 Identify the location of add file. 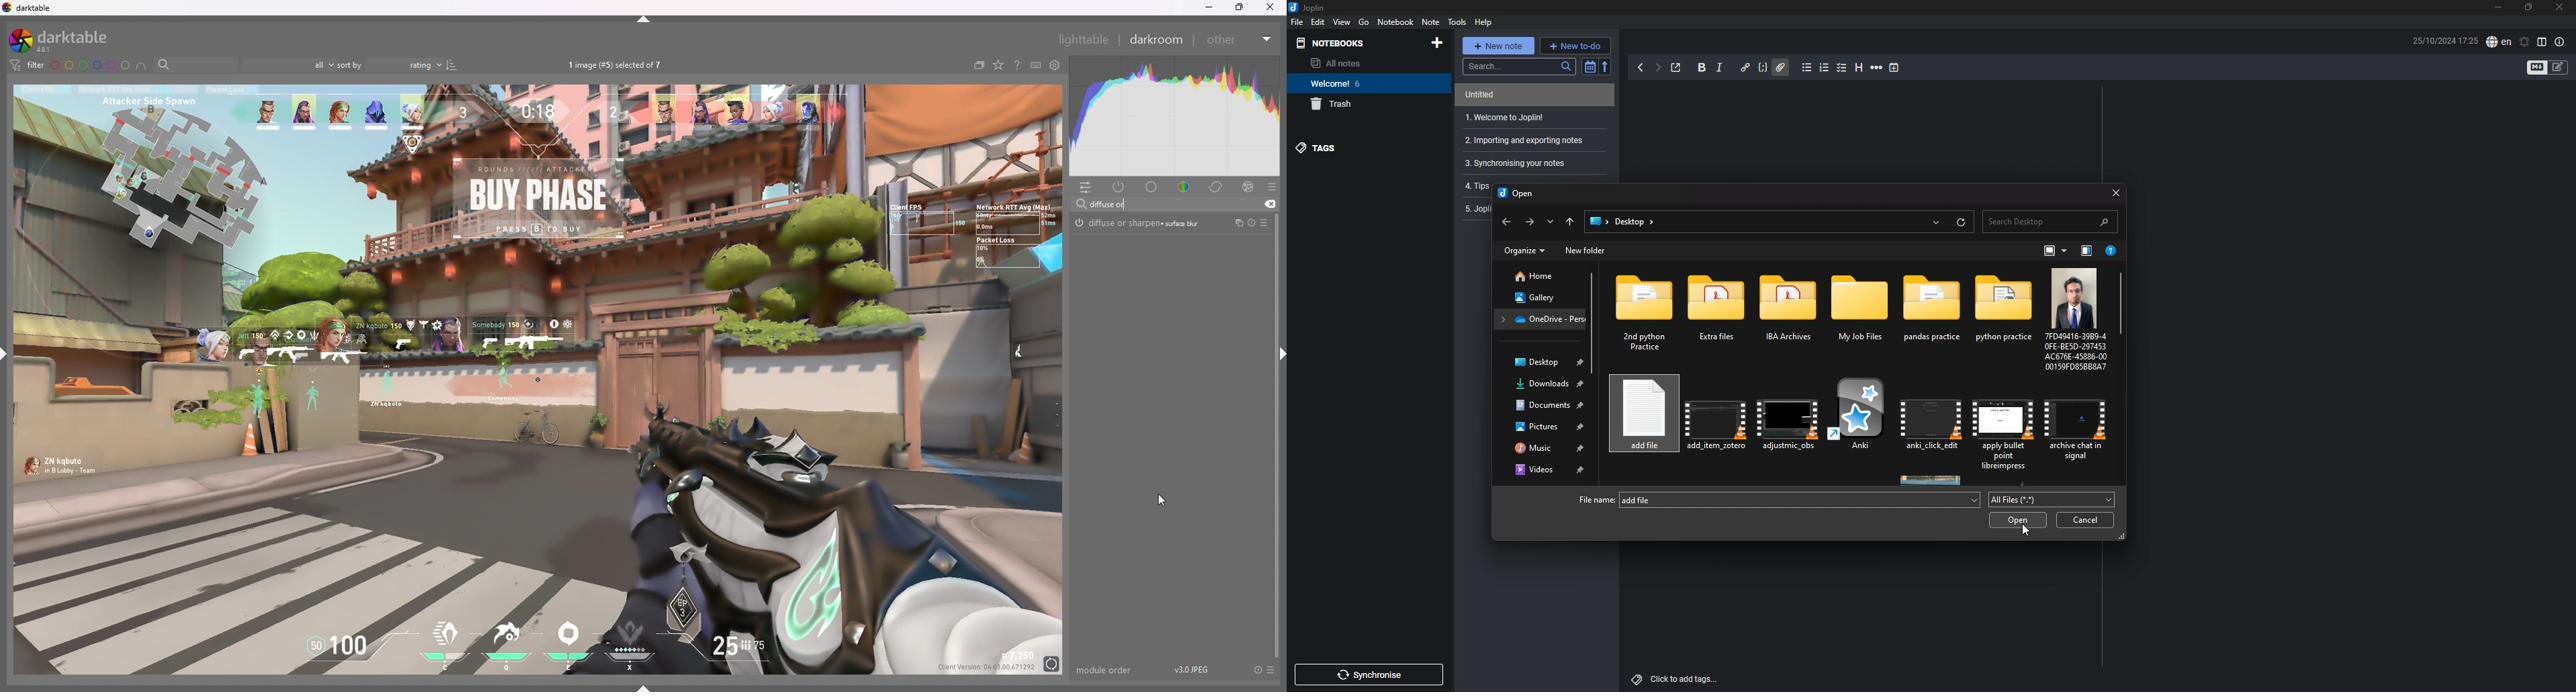
(1800, 500).